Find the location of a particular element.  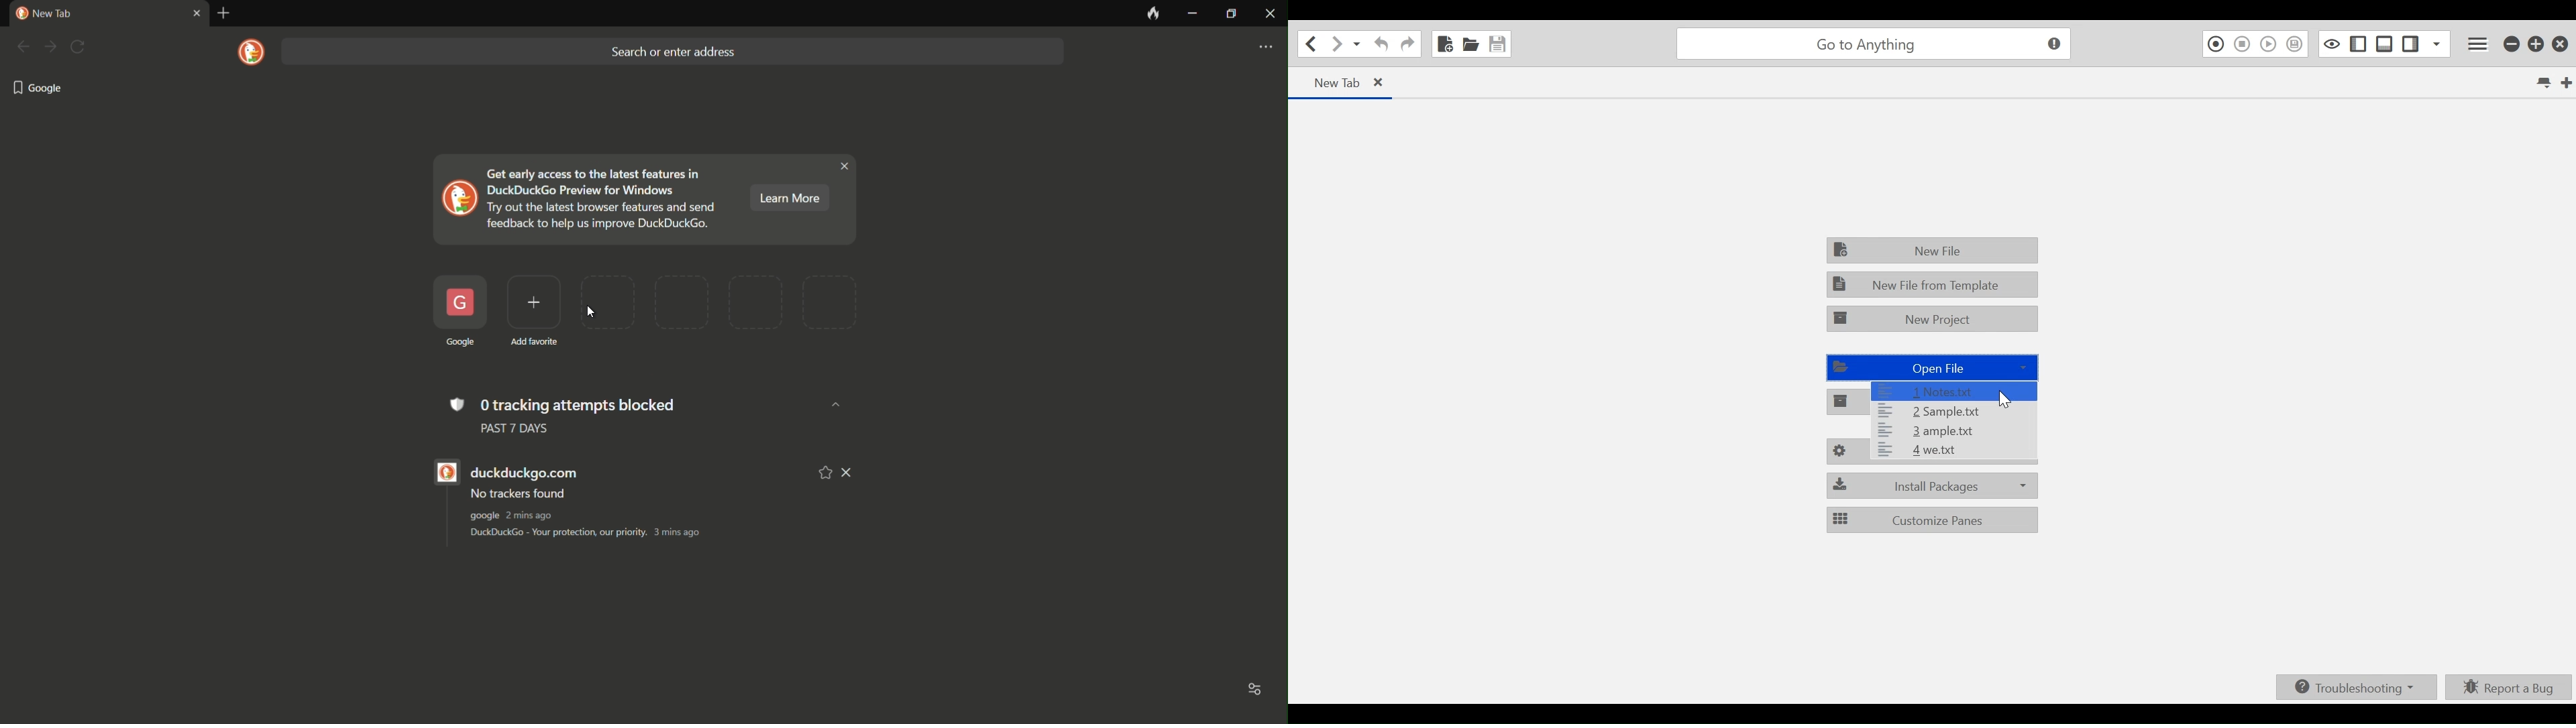

close app is located at coordinates (1269, 14).